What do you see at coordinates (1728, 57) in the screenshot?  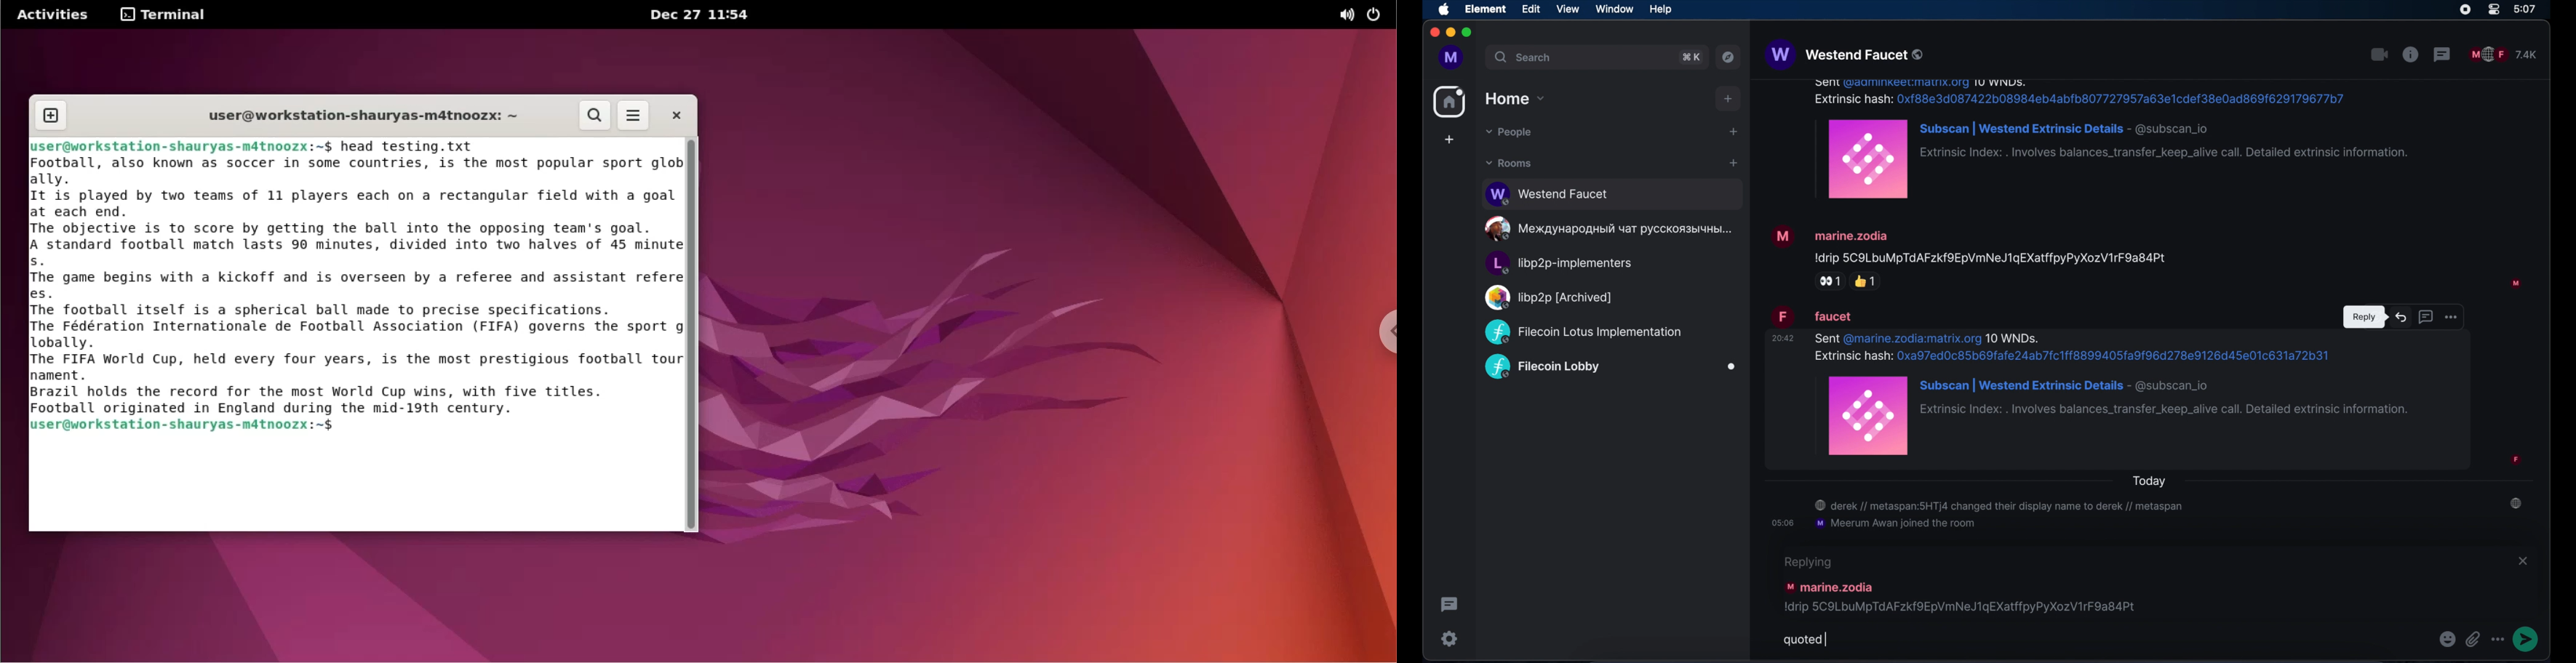 I see `explore public rooms` at bounding box center [1728, 57].